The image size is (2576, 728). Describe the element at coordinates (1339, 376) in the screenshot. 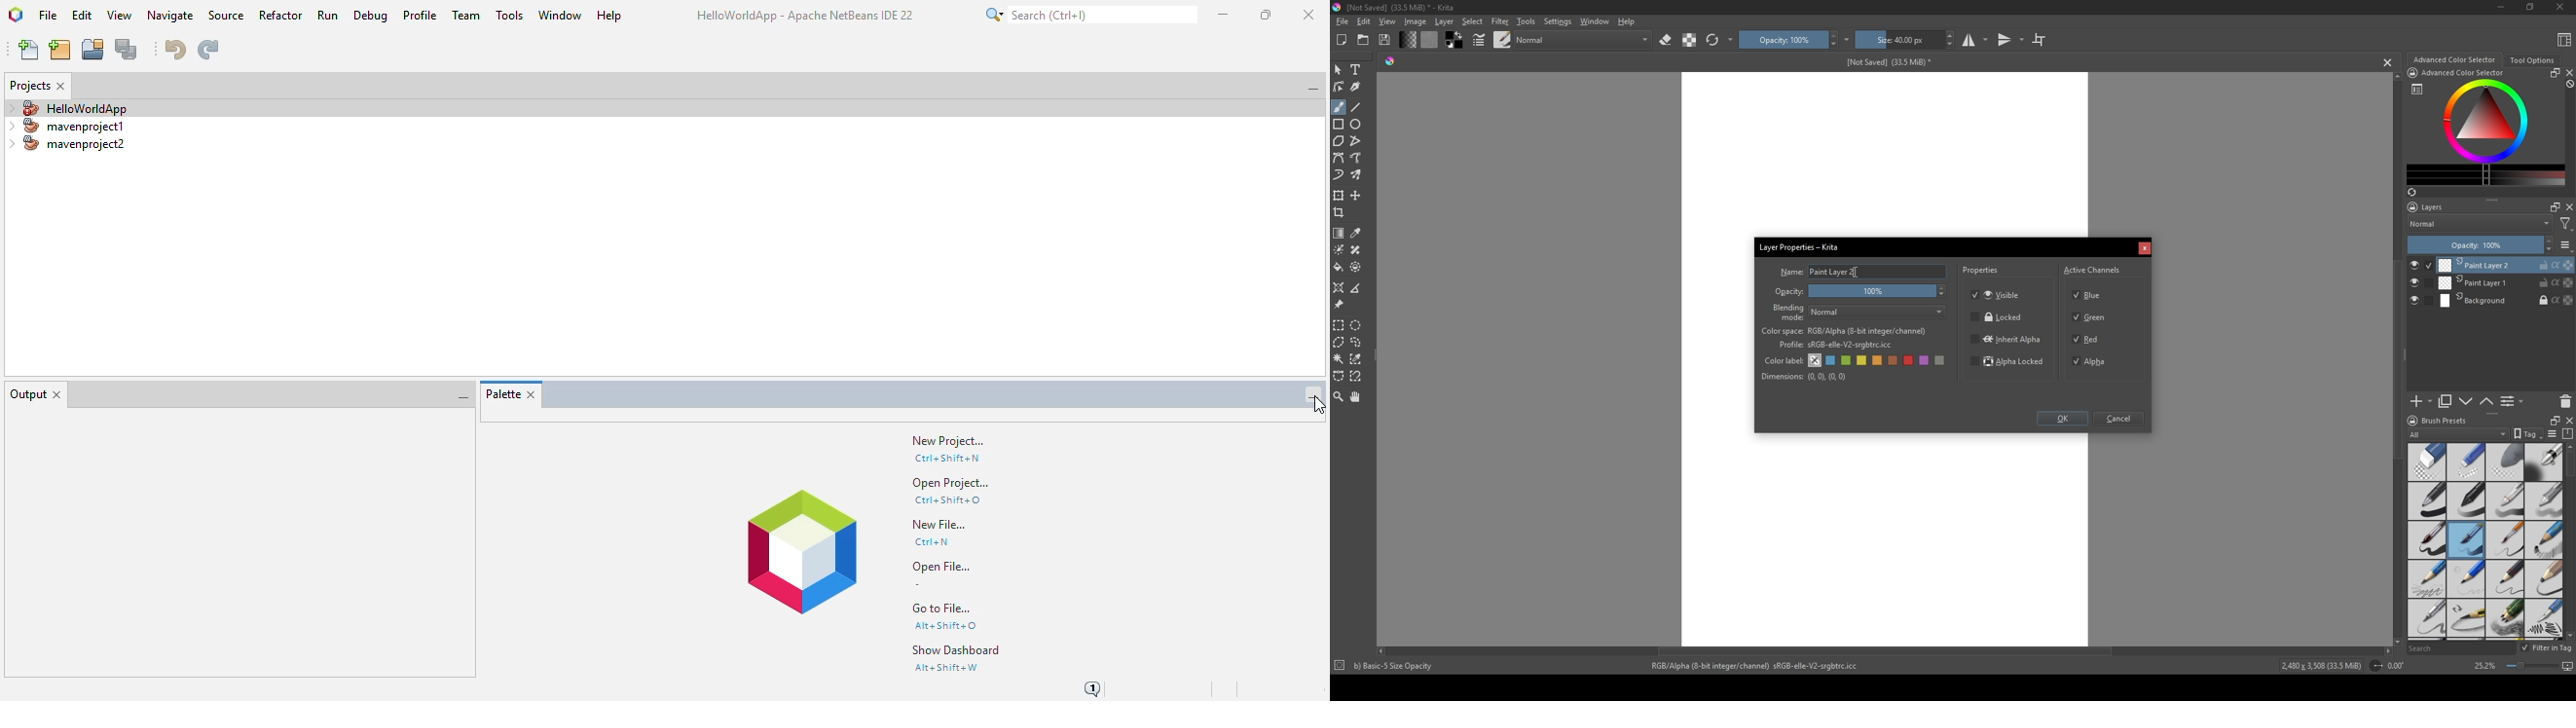

I see `bezier curve` at that location.